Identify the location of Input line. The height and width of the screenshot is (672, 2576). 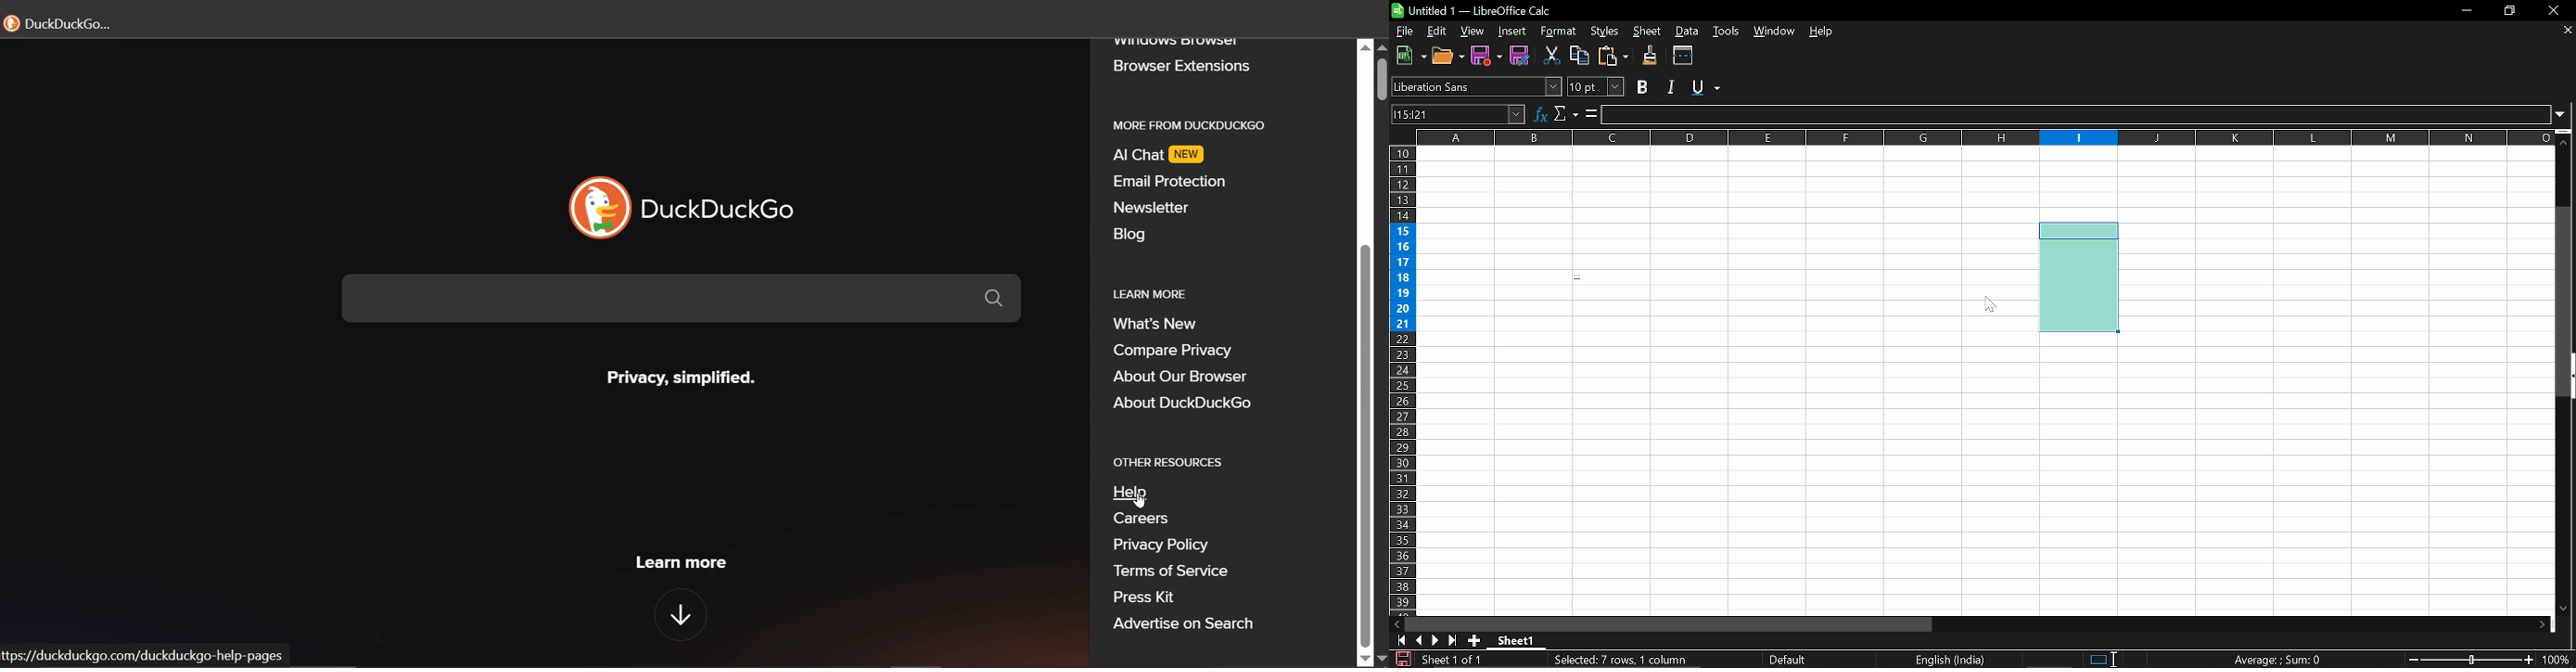
(2077, 115).